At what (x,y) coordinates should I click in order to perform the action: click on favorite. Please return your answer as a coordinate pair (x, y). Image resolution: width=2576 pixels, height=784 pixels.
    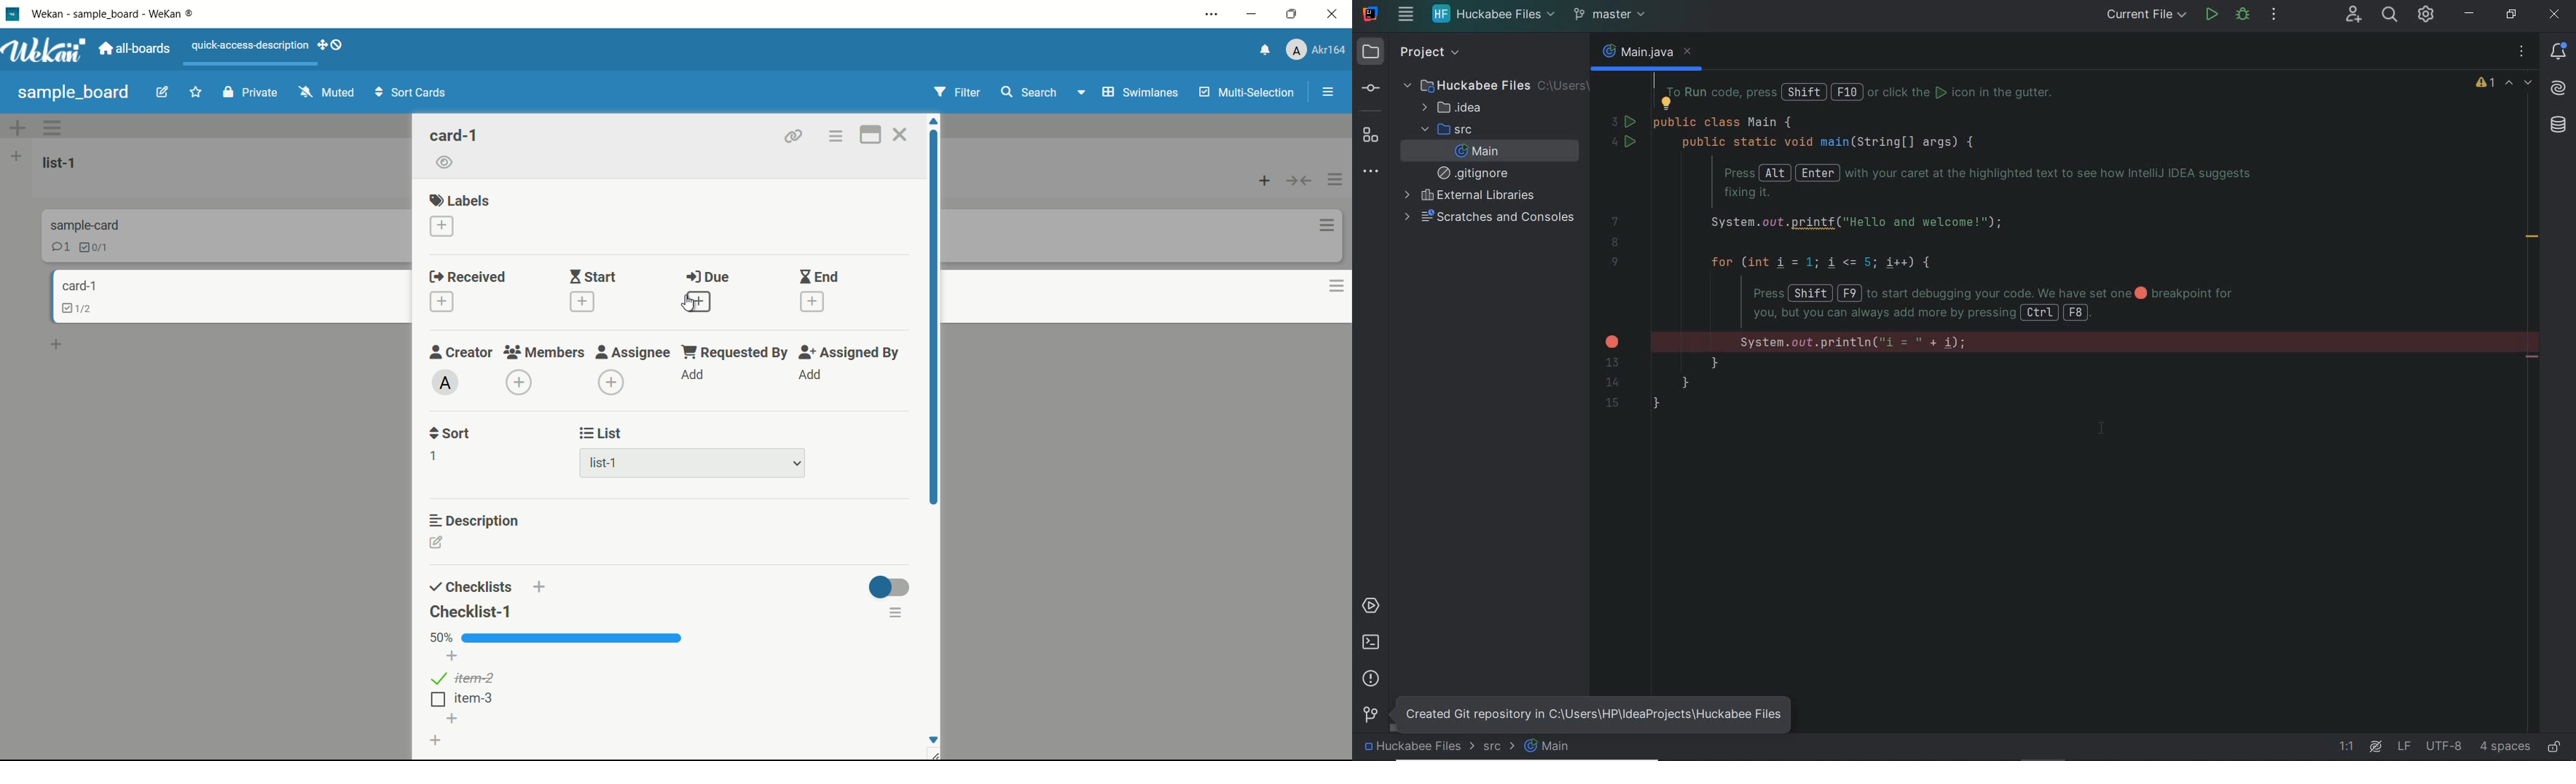
    Looking at the image, I should click on (194, 94).